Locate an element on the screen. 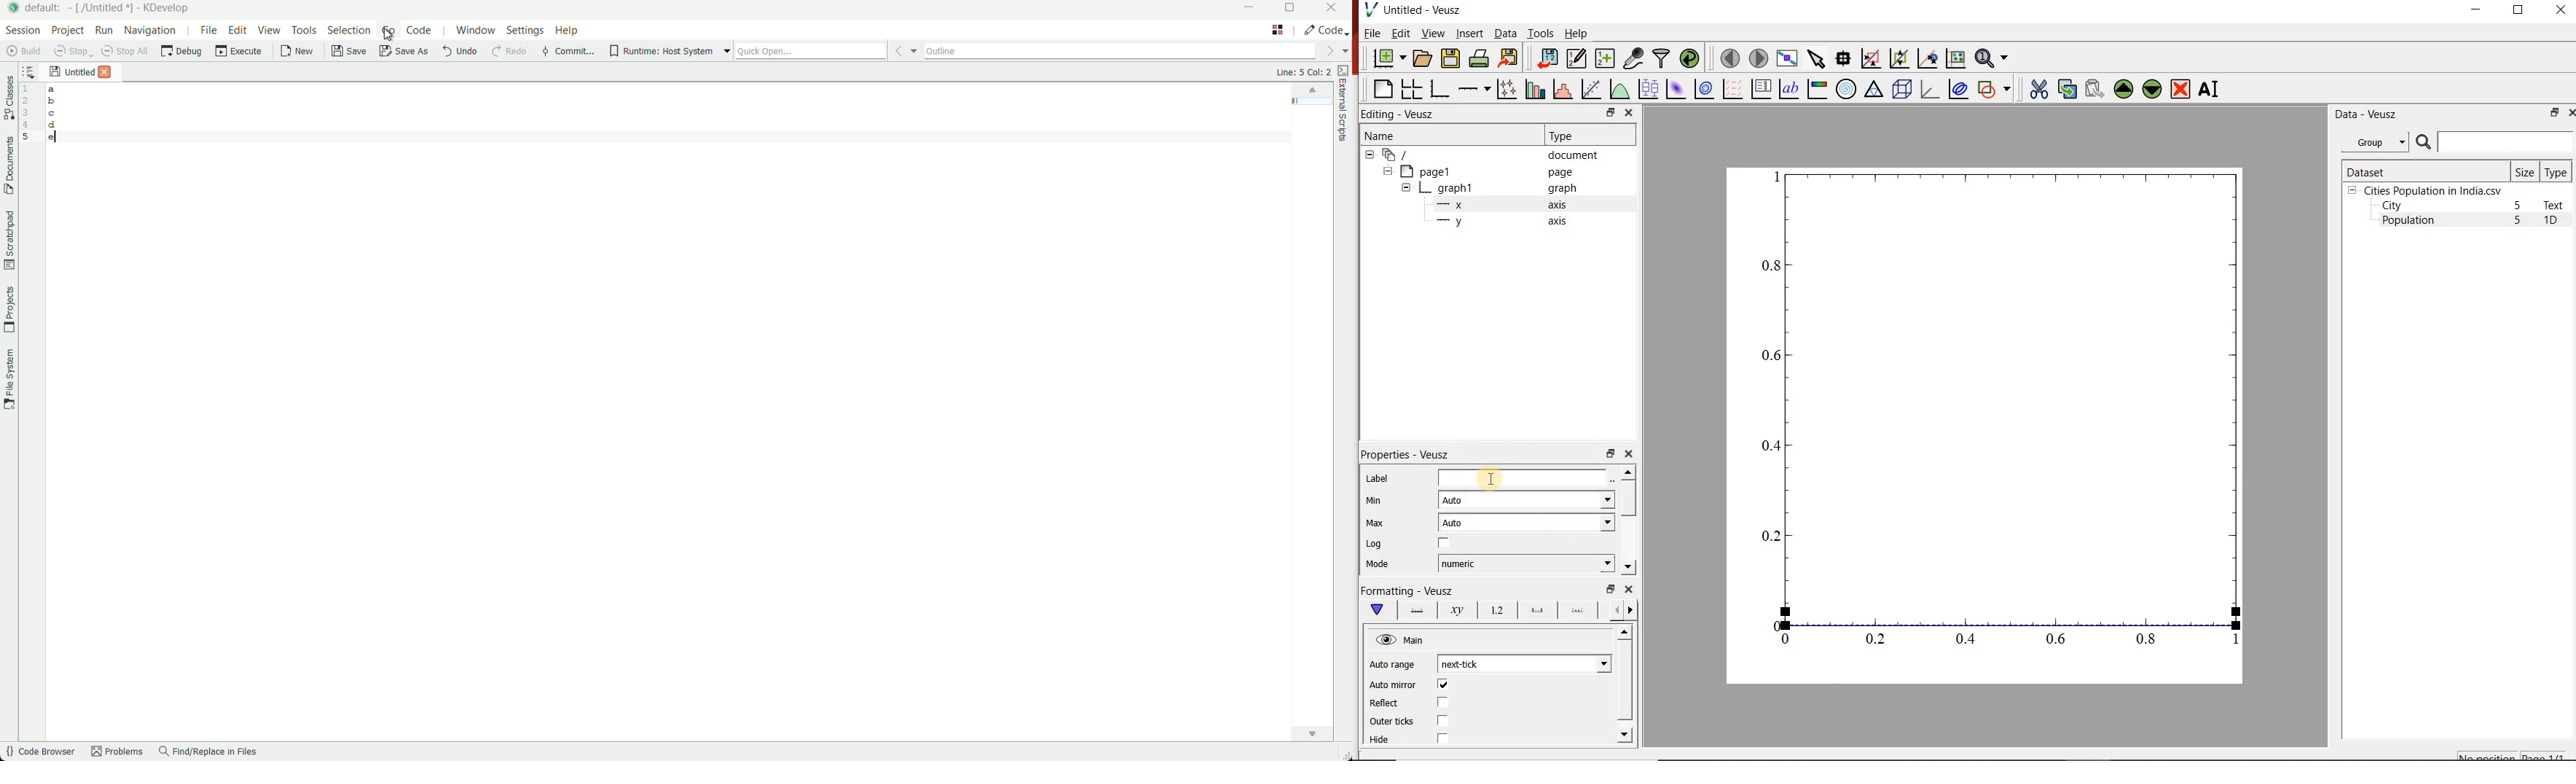 The width and height of the screenshot is (2576, 784). copy the selected widget is located at coordinates (2066, 87).